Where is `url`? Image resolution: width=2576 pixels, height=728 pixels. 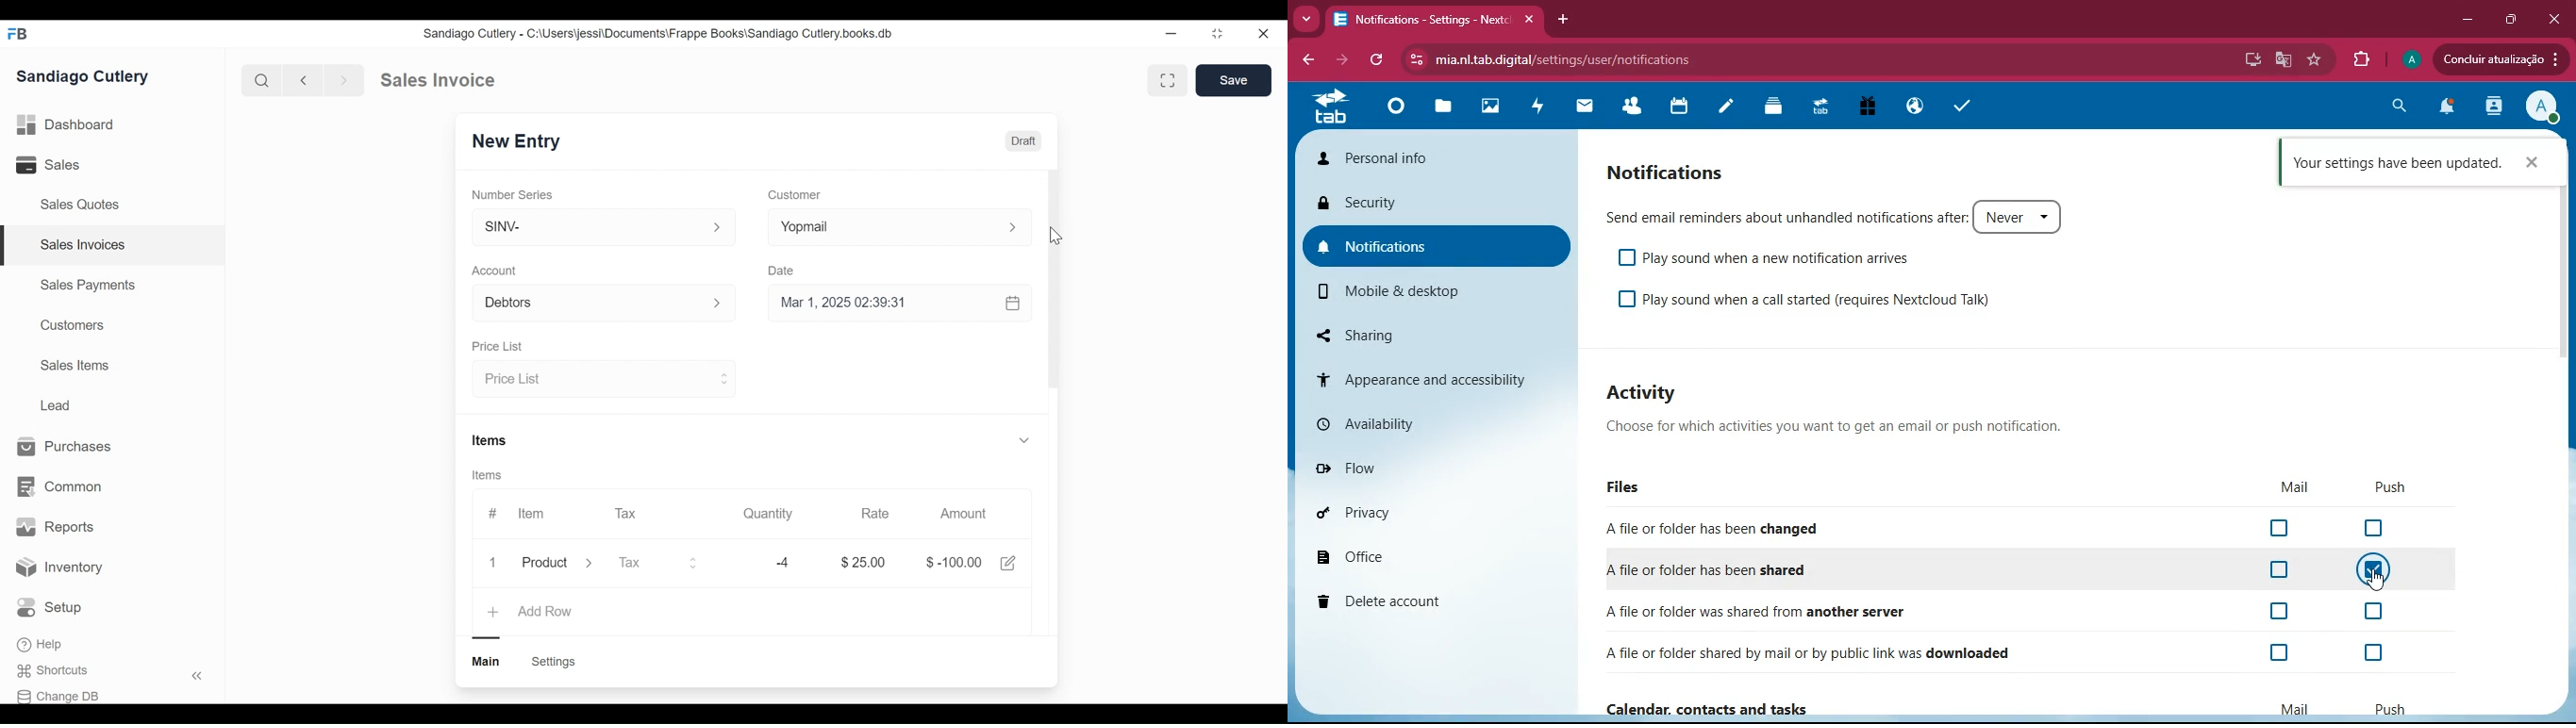 url is located at coordinates (1558, 57).